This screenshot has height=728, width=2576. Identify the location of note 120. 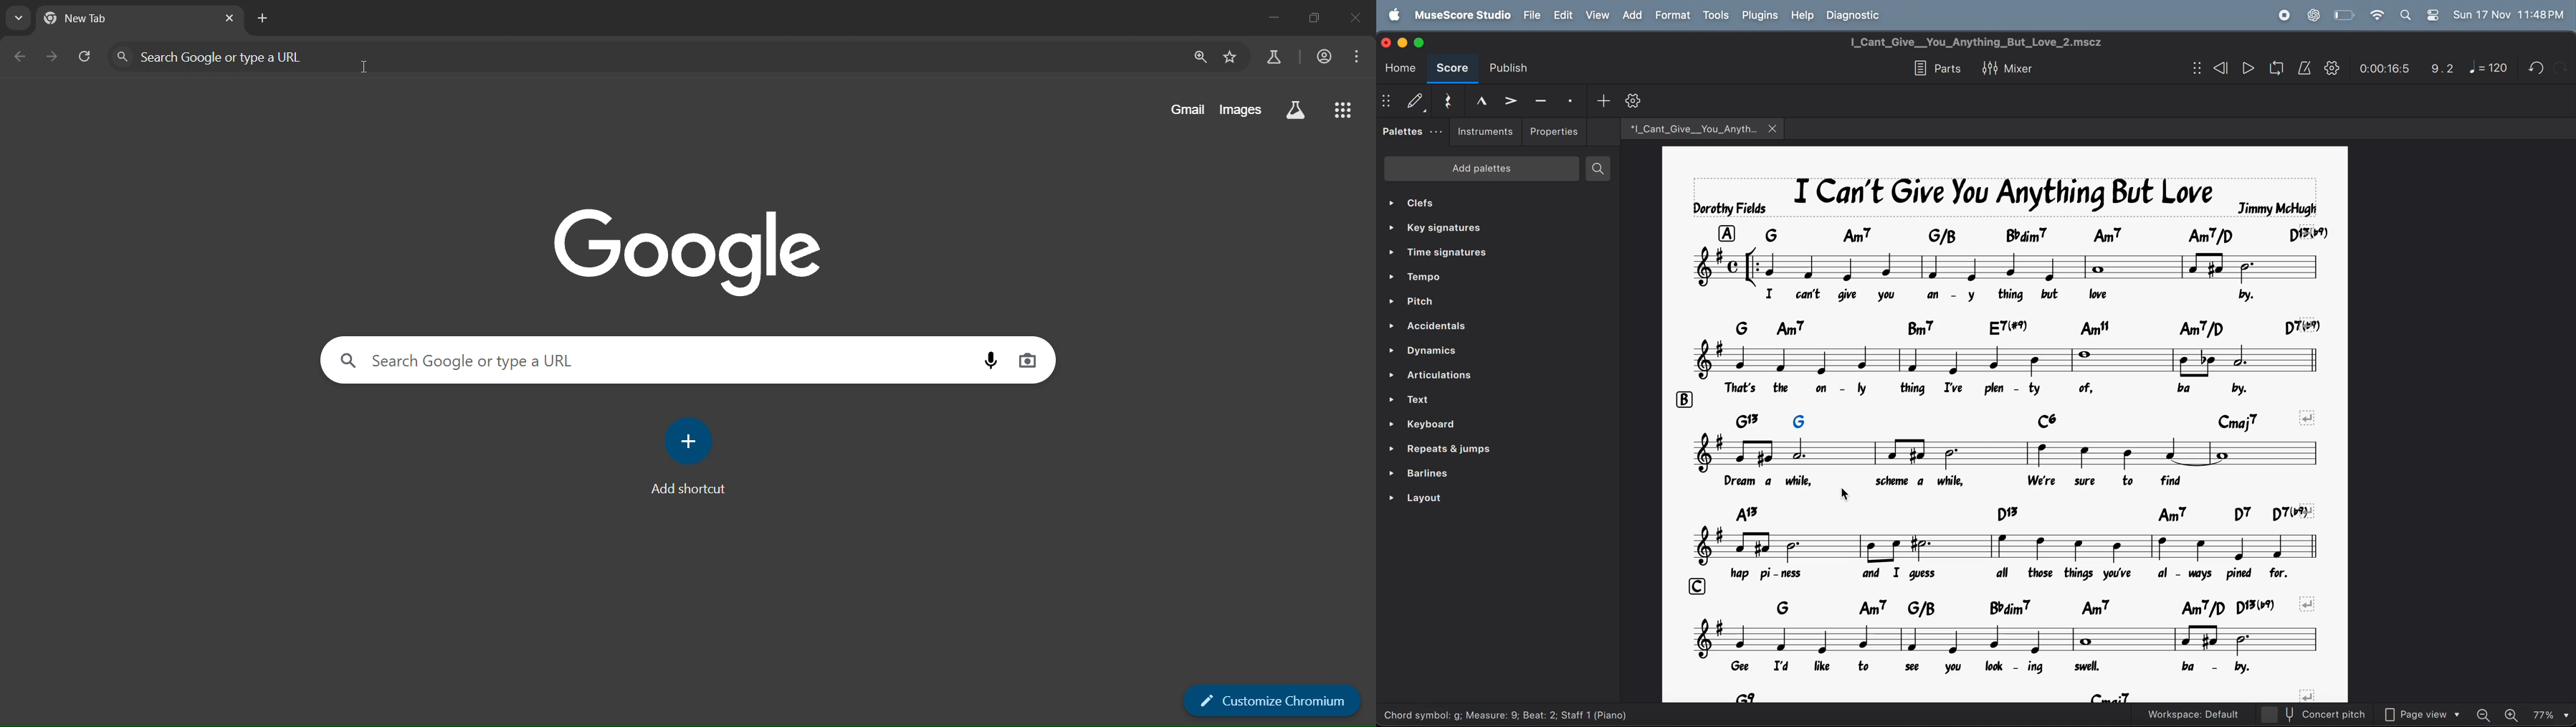
(2487, 68).